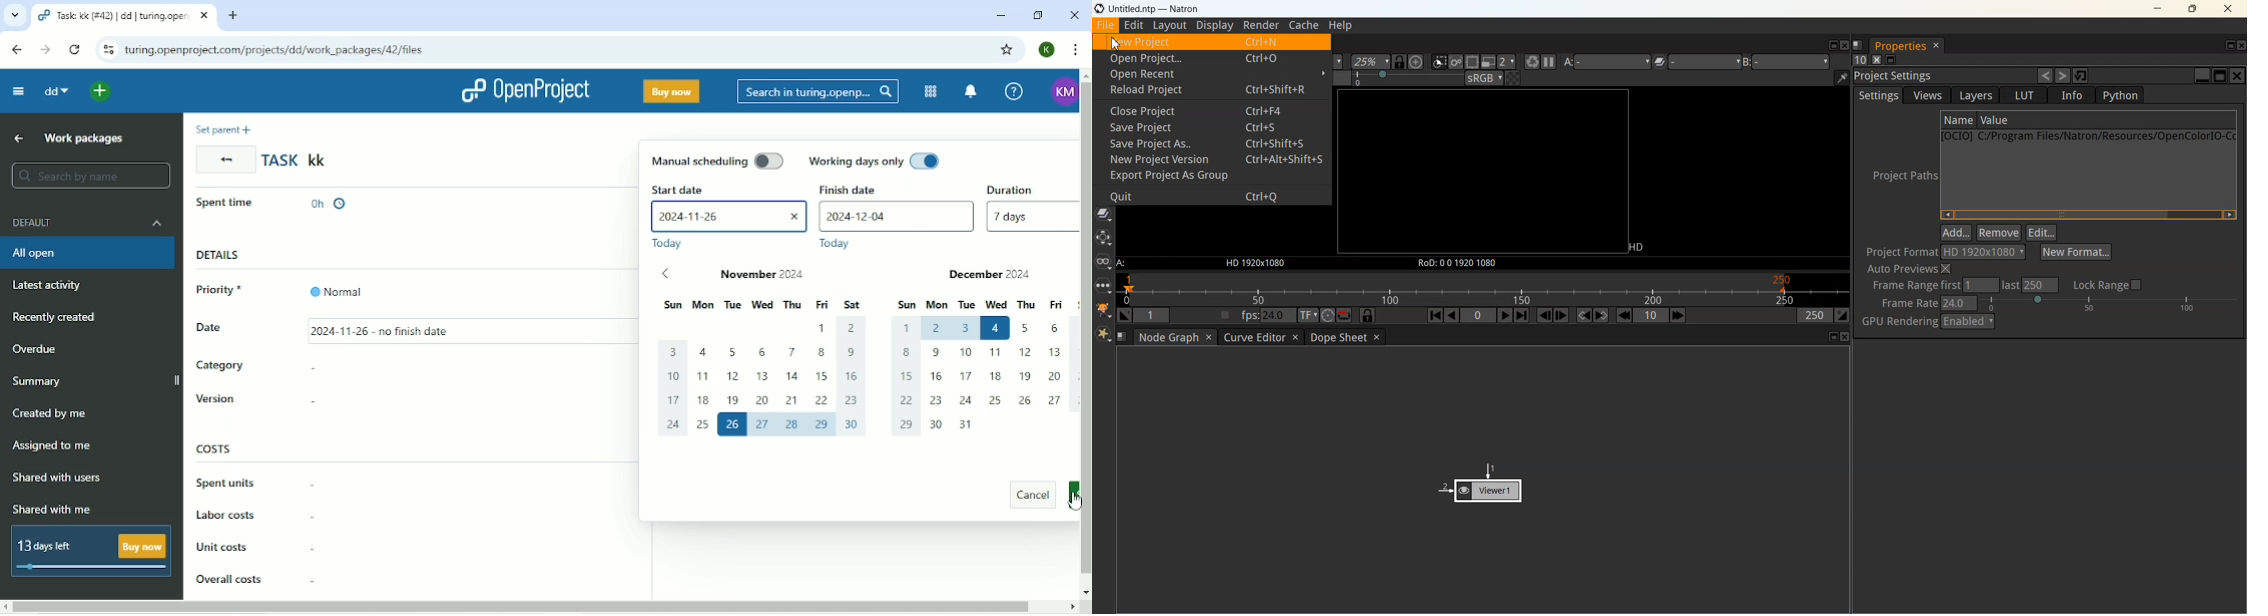  What do you see at coordinates (895, 216) in the screenshot?
I see `2024-12-04` at bounding box center [895, 216].